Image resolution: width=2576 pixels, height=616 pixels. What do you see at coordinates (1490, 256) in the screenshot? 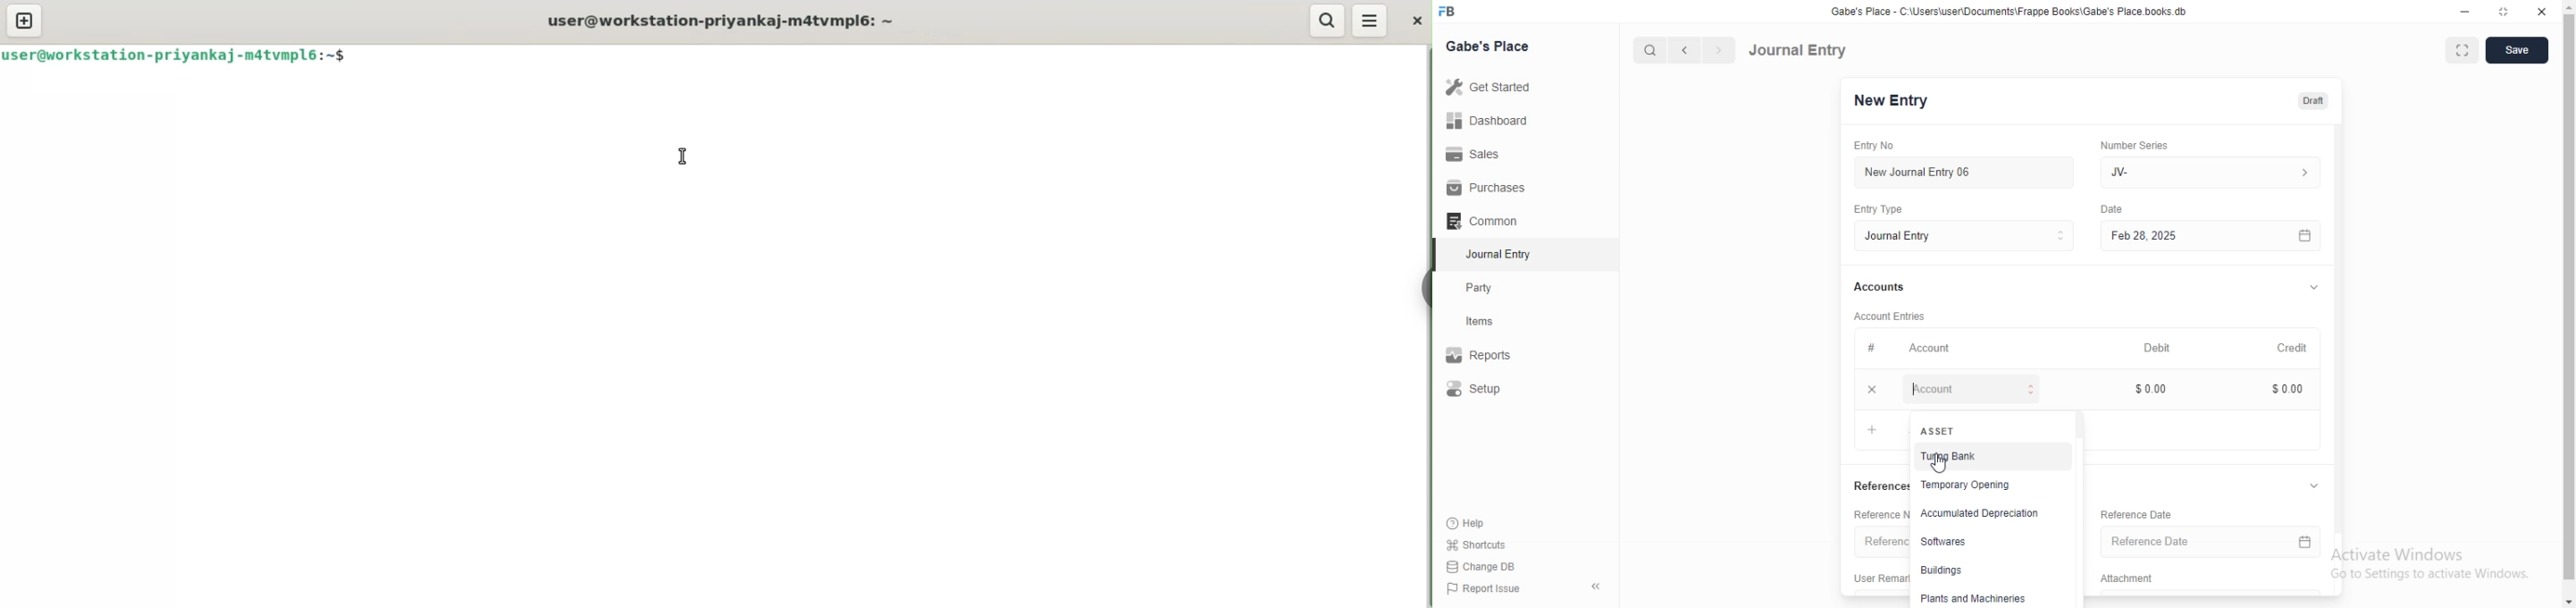
I see `Journal Entry` at bounding box center [1490, 256].